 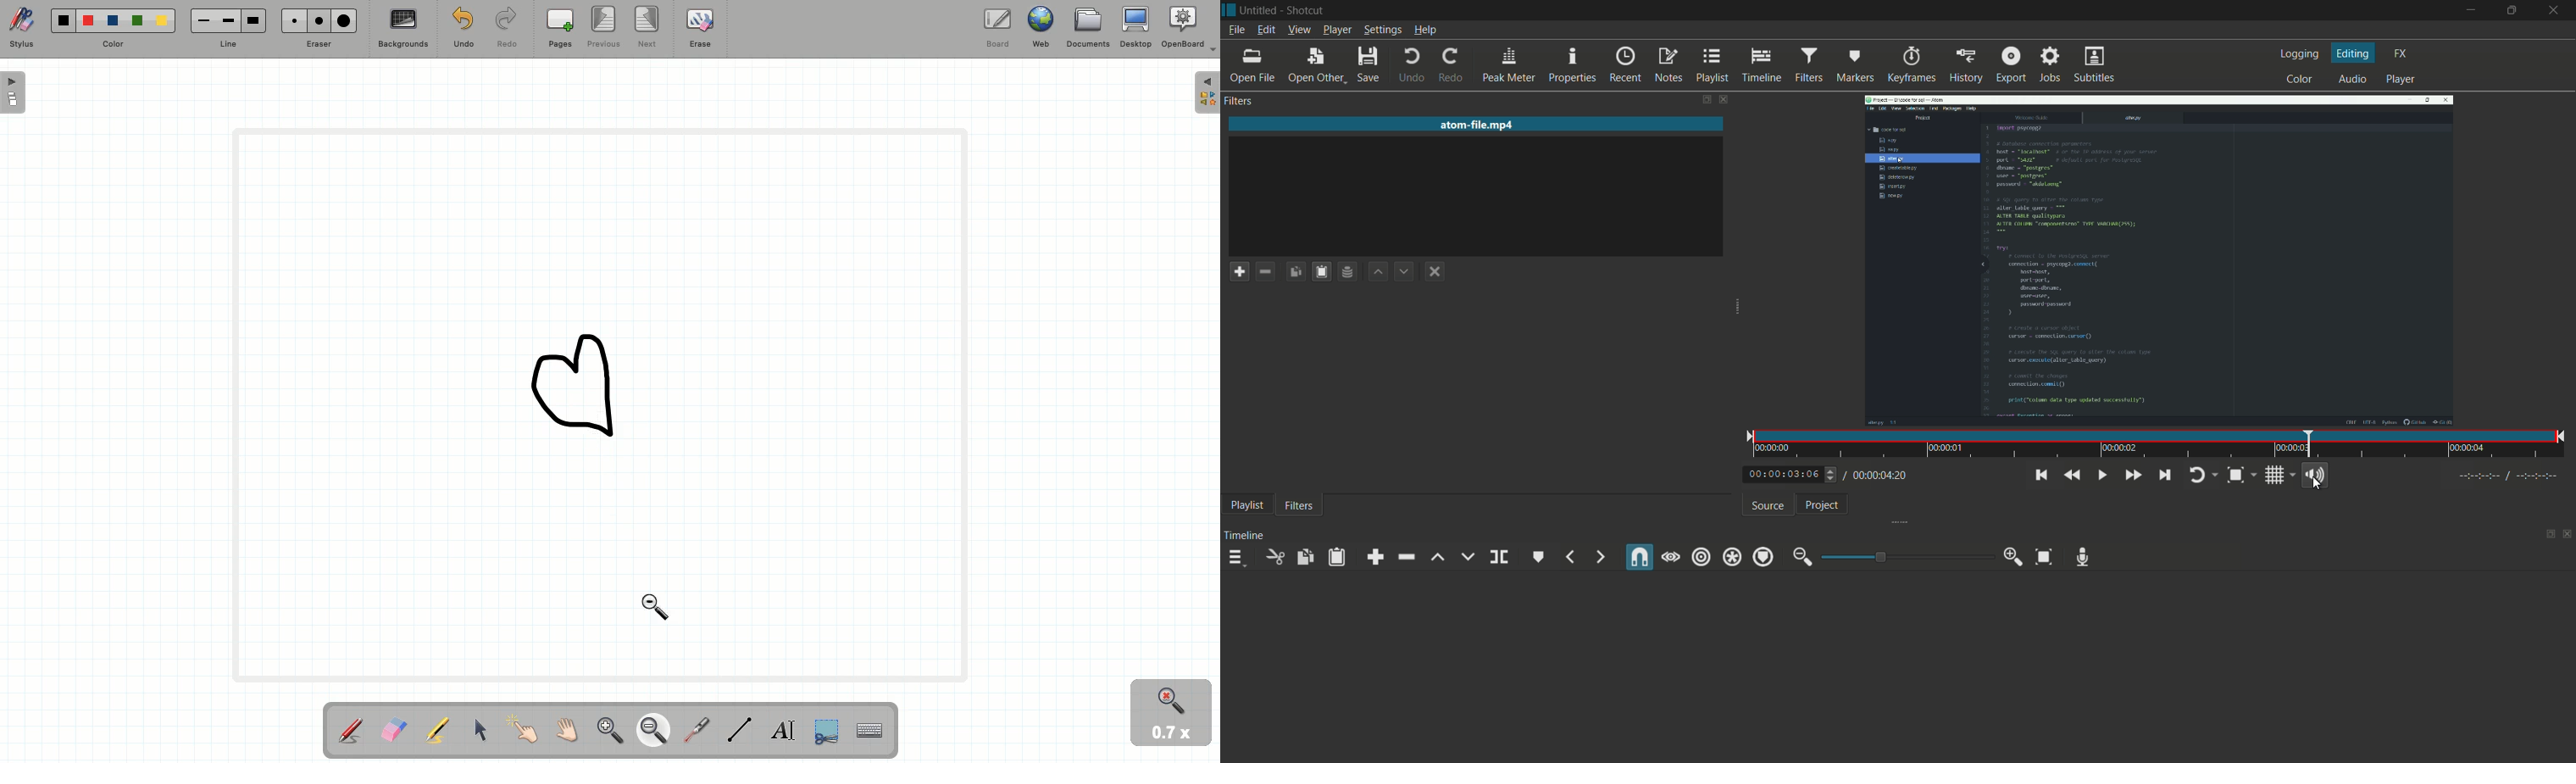 I want to click on history, so click(x=1965, y=66).